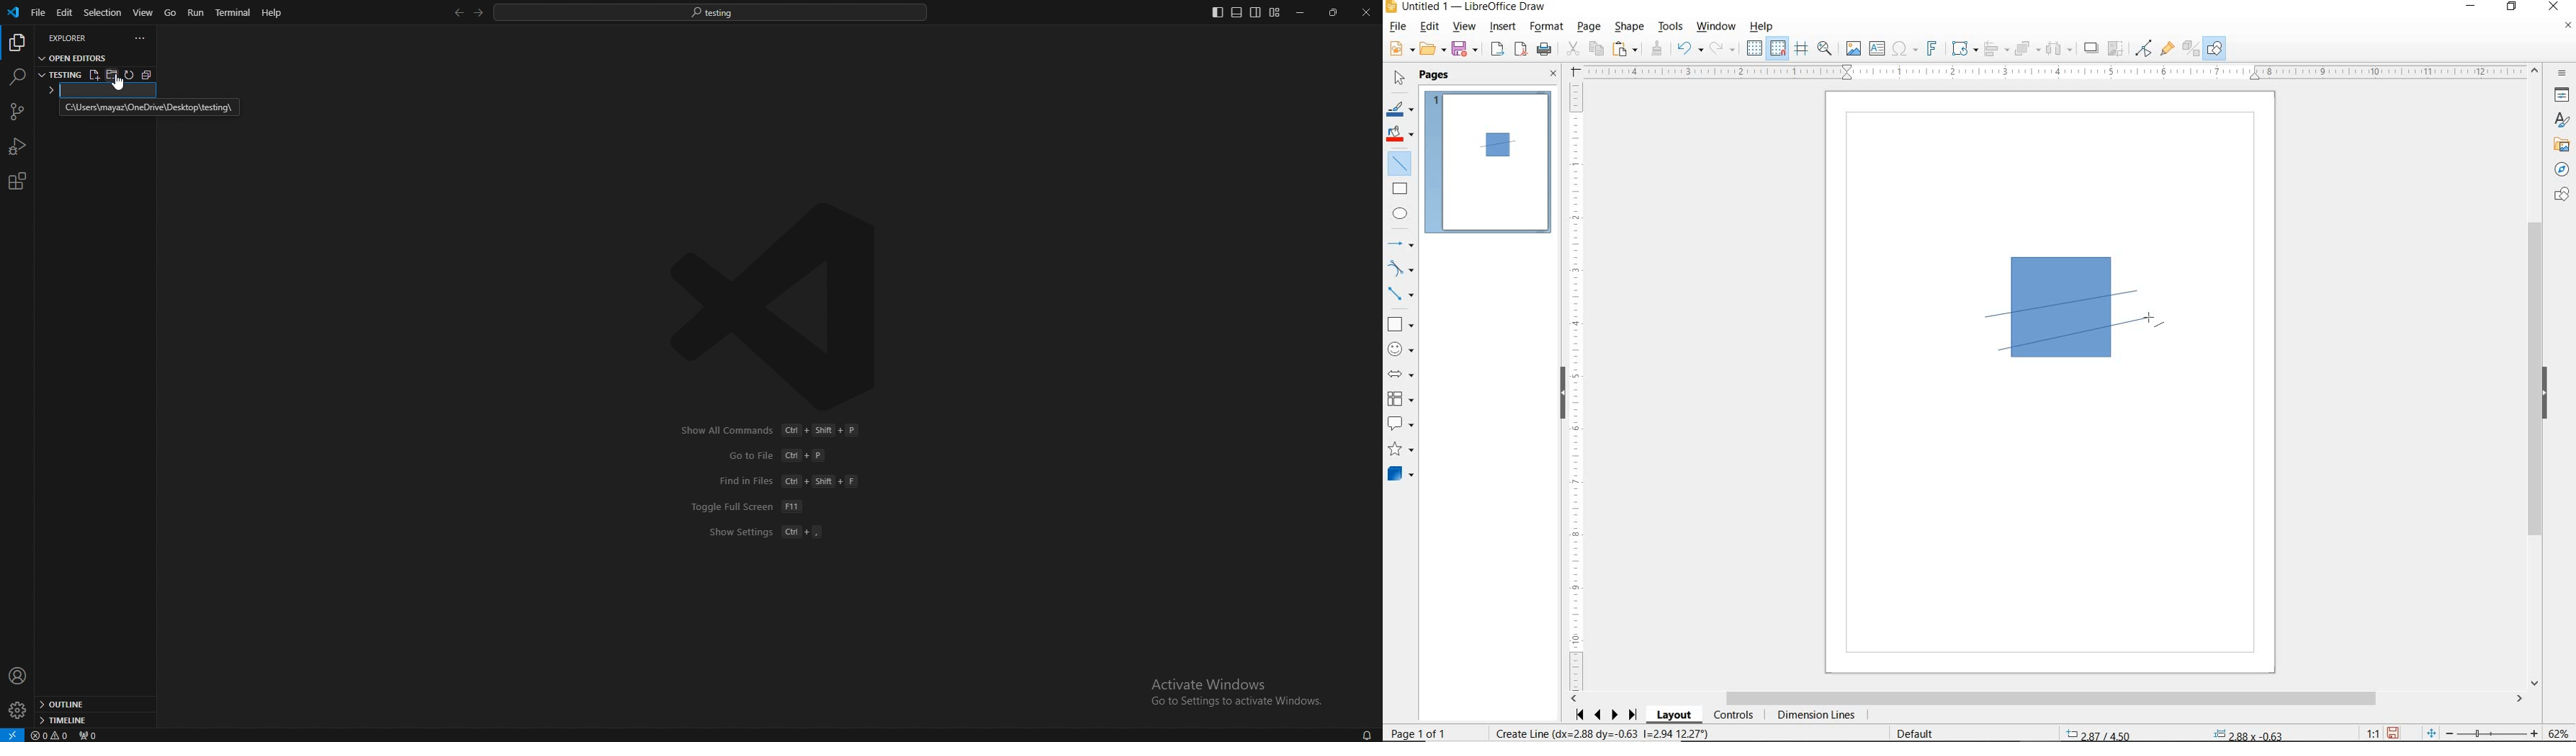 This screenshot has width=2576, height=756. I want to click on SNAP TO GRID, so click(1778, 48).